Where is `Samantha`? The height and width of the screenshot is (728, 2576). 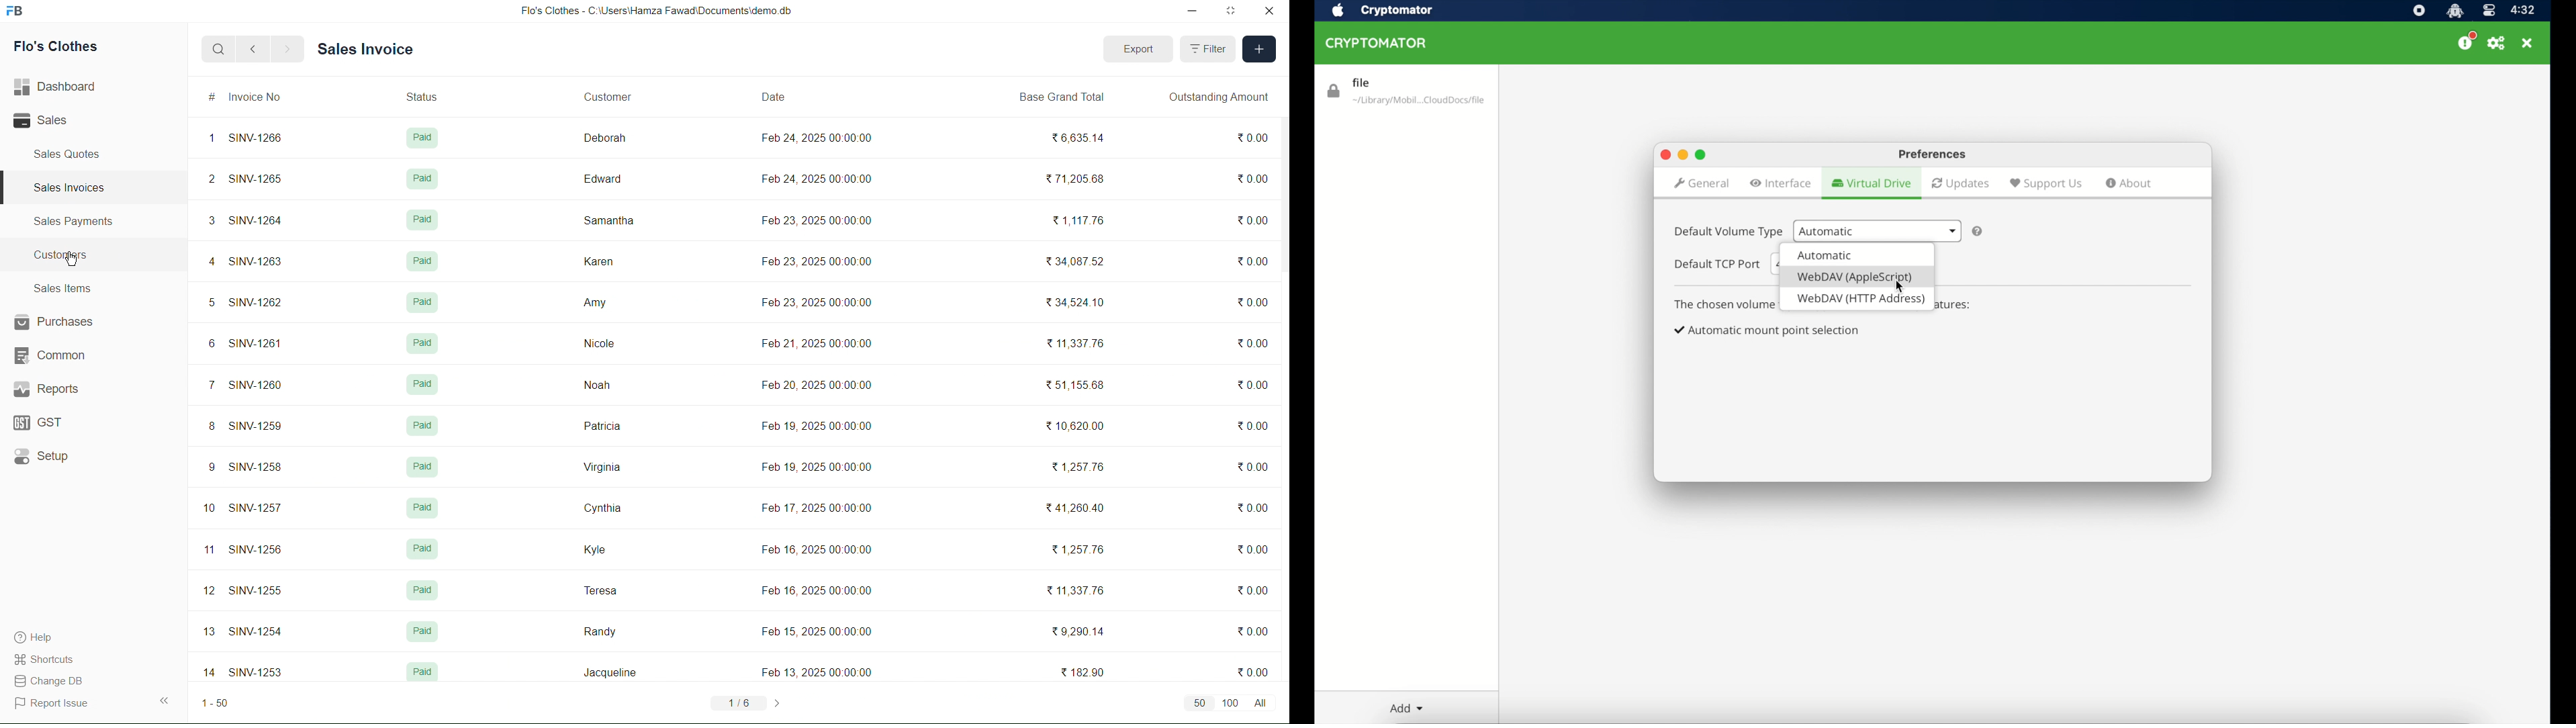
Samantha is located at coordinates (608, 220).